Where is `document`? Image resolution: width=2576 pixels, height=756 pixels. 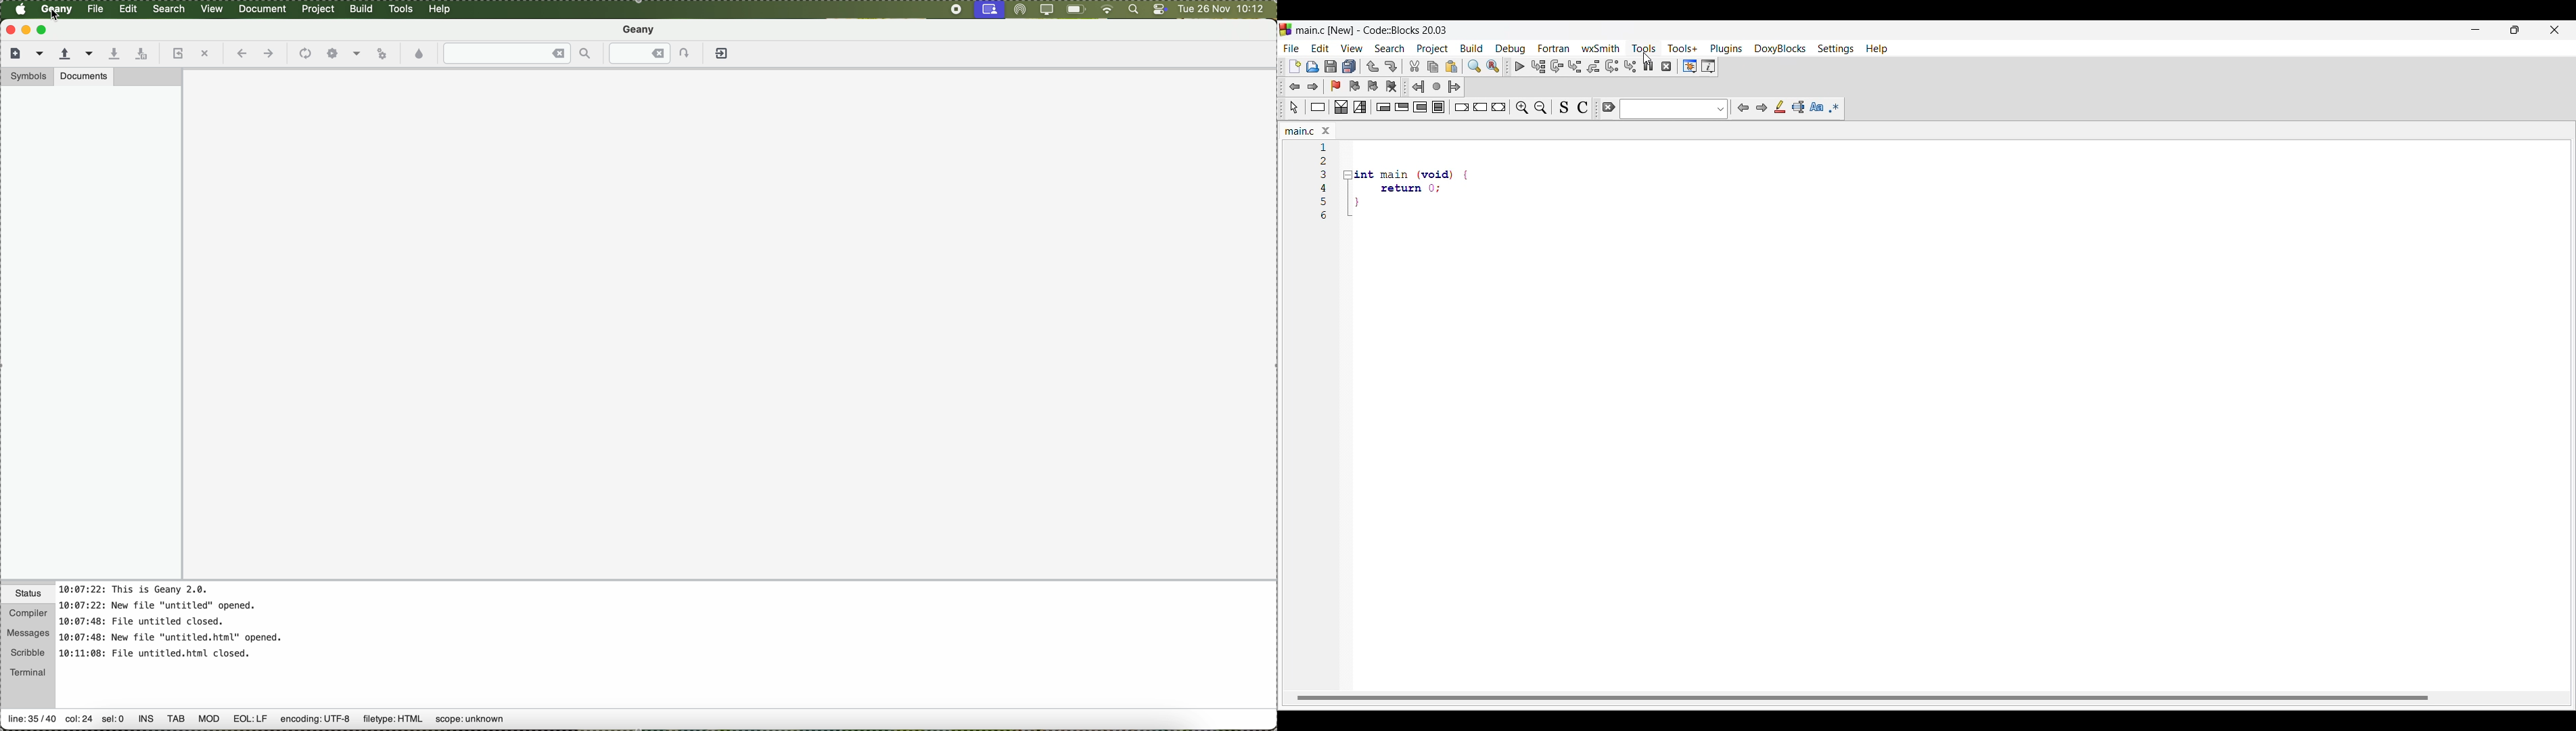 document is located at coordinates (266, 10).